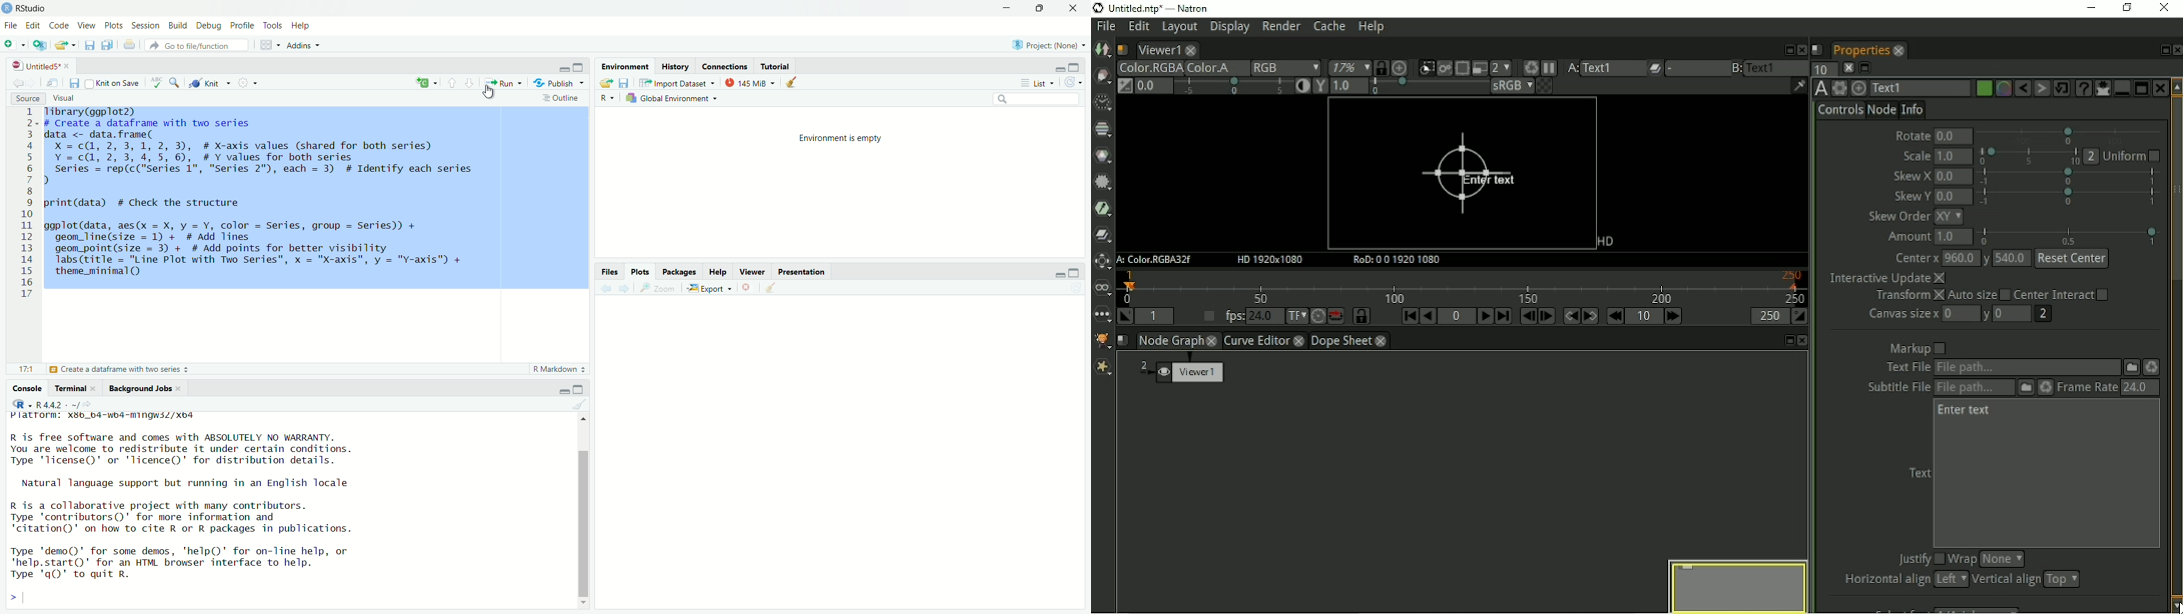  I want to click on Help, so click(717, 271).